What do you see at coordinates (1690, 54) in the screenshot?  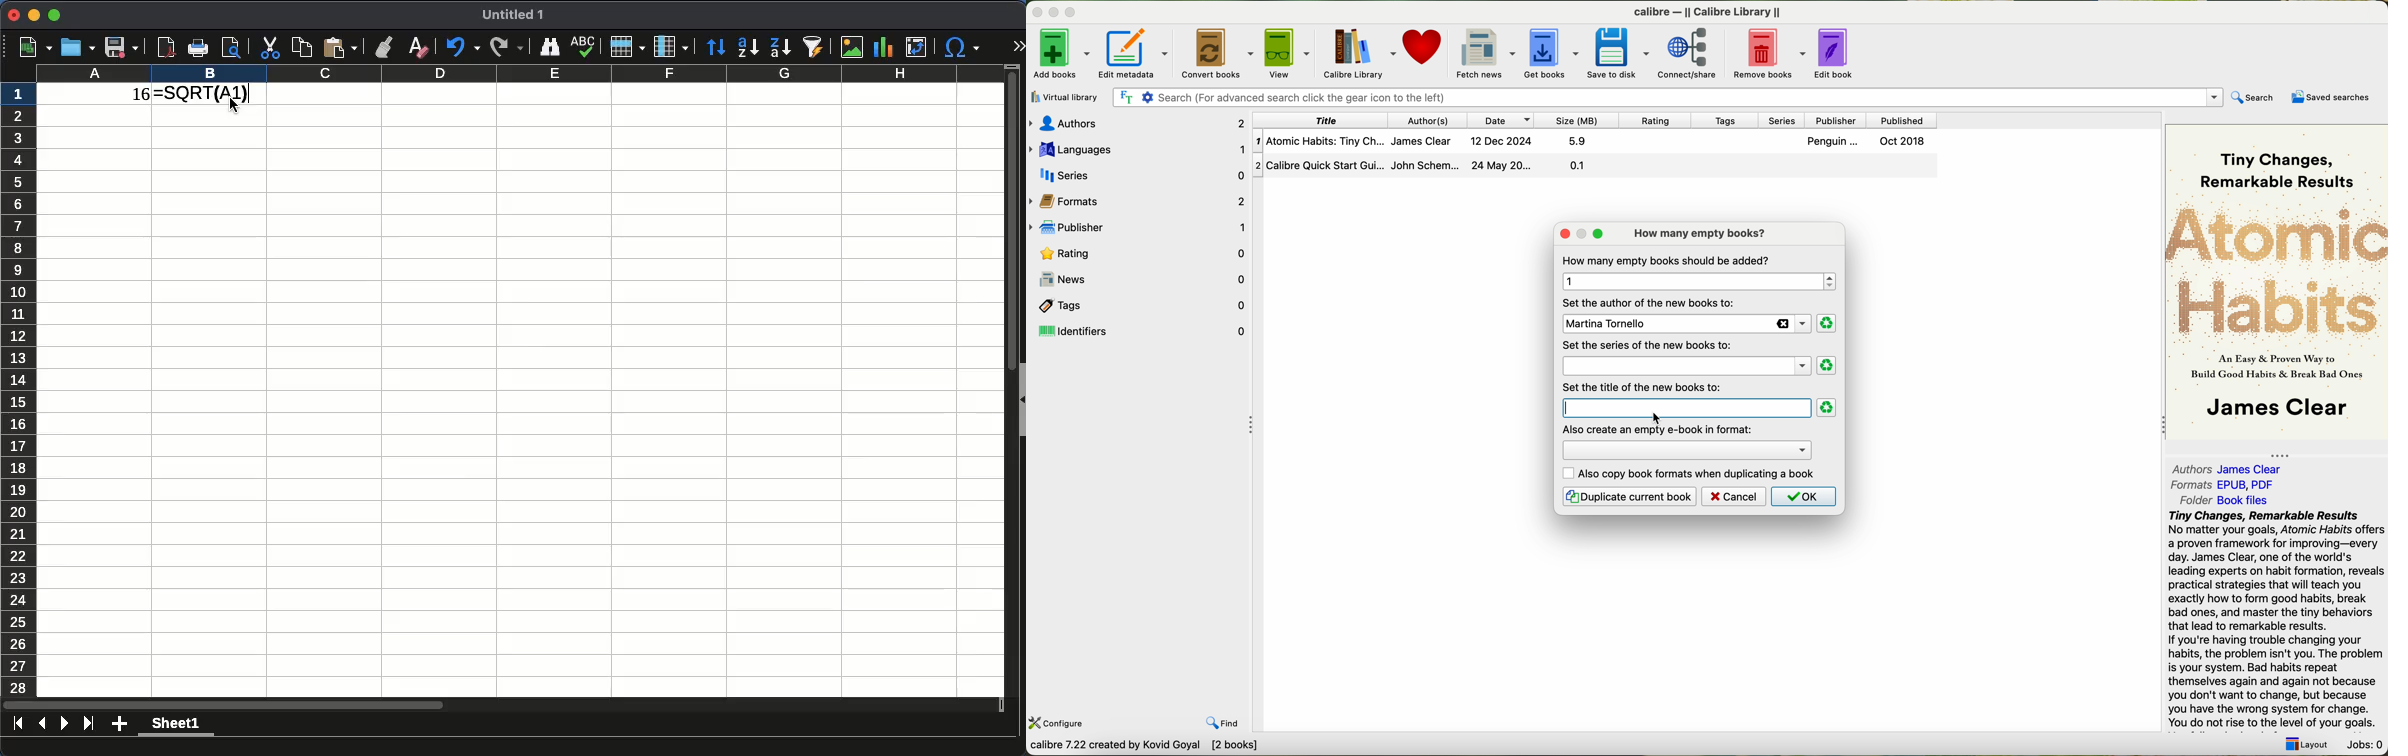 I see `connect/share` at bounding box center [1690, 54].